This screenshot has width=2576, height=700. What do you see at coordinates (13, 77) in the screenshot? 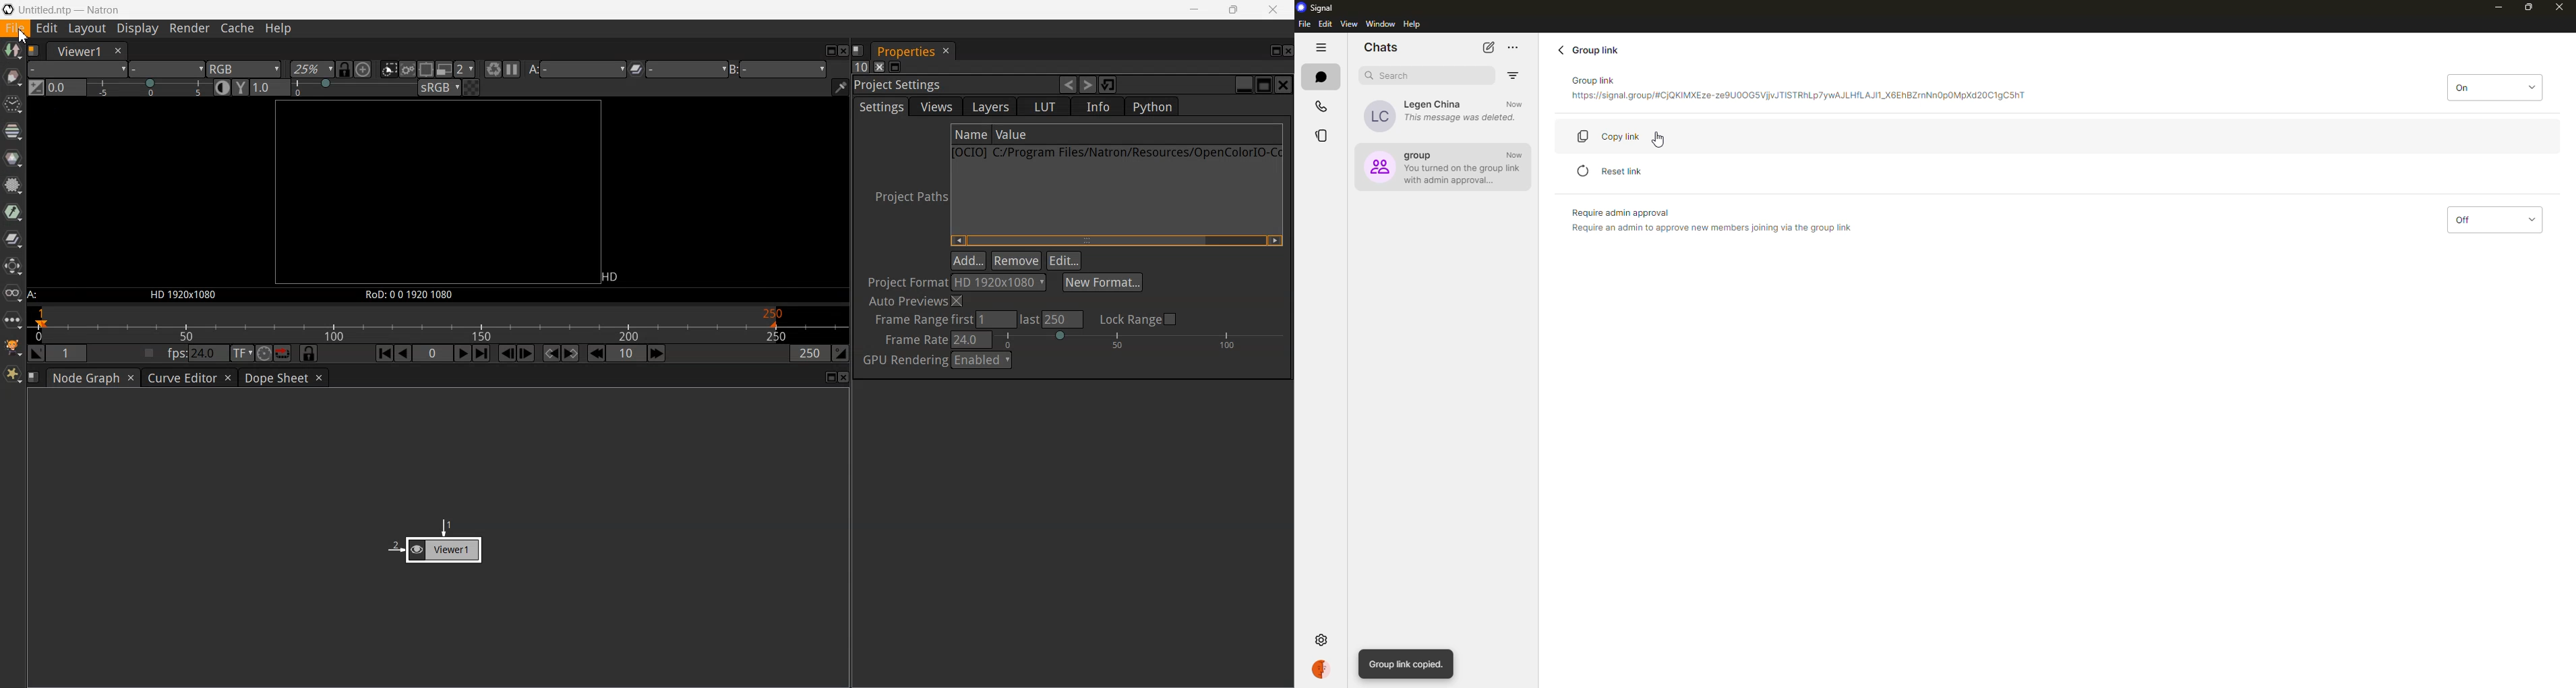
I see `Draw` at bounding box center [13, 77].